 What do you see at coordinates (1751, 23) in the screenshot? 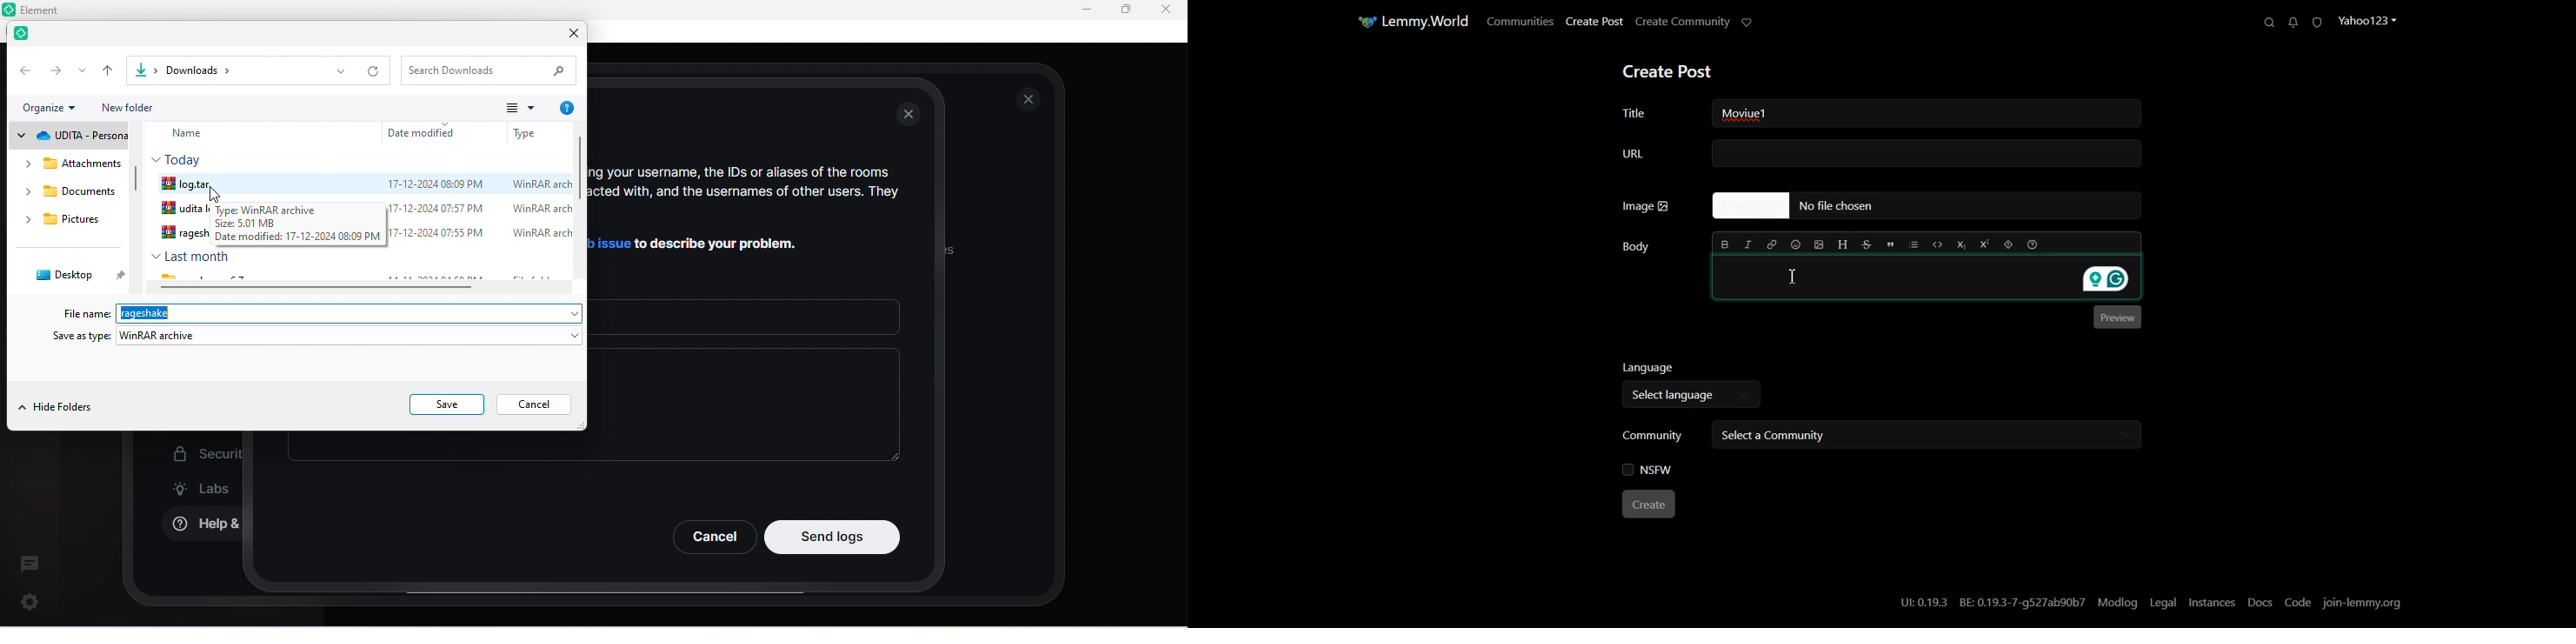
I see `Support Limmy` at bounding box center [1751, 23].